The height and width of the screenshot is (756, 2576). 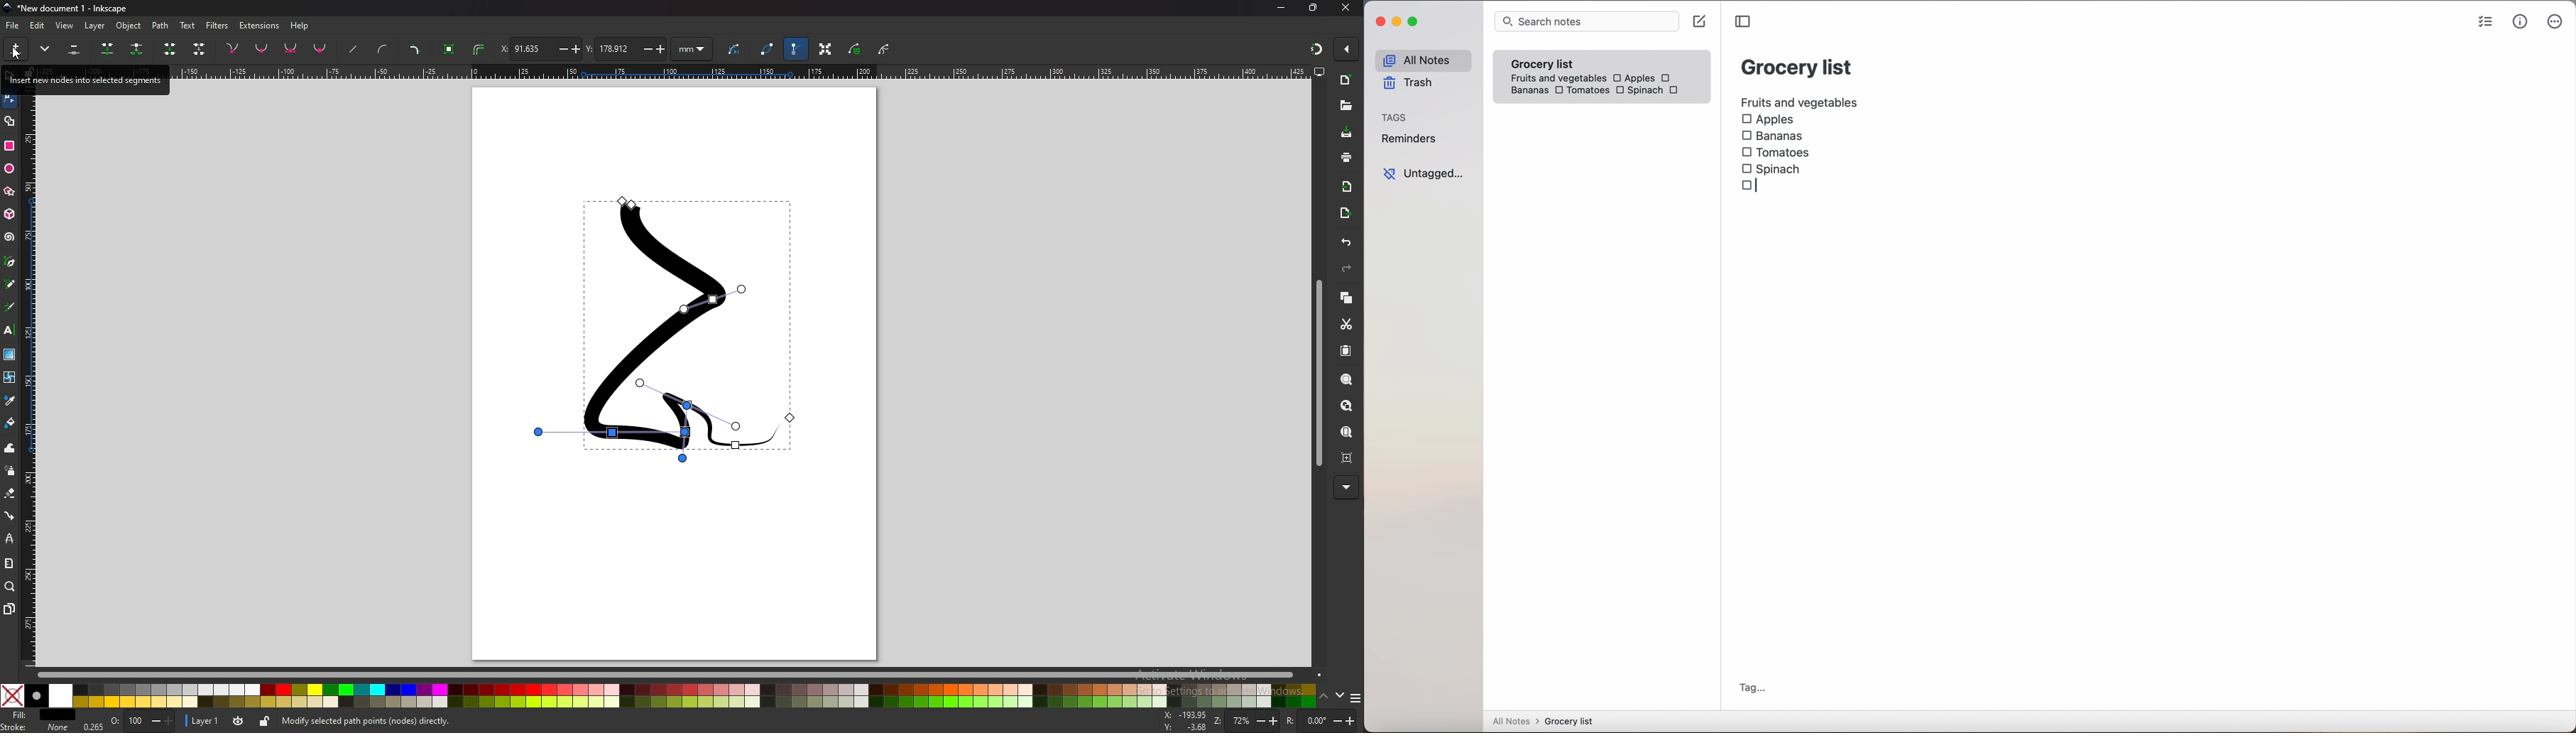 I want to click on text, so click(x=10, y=330).